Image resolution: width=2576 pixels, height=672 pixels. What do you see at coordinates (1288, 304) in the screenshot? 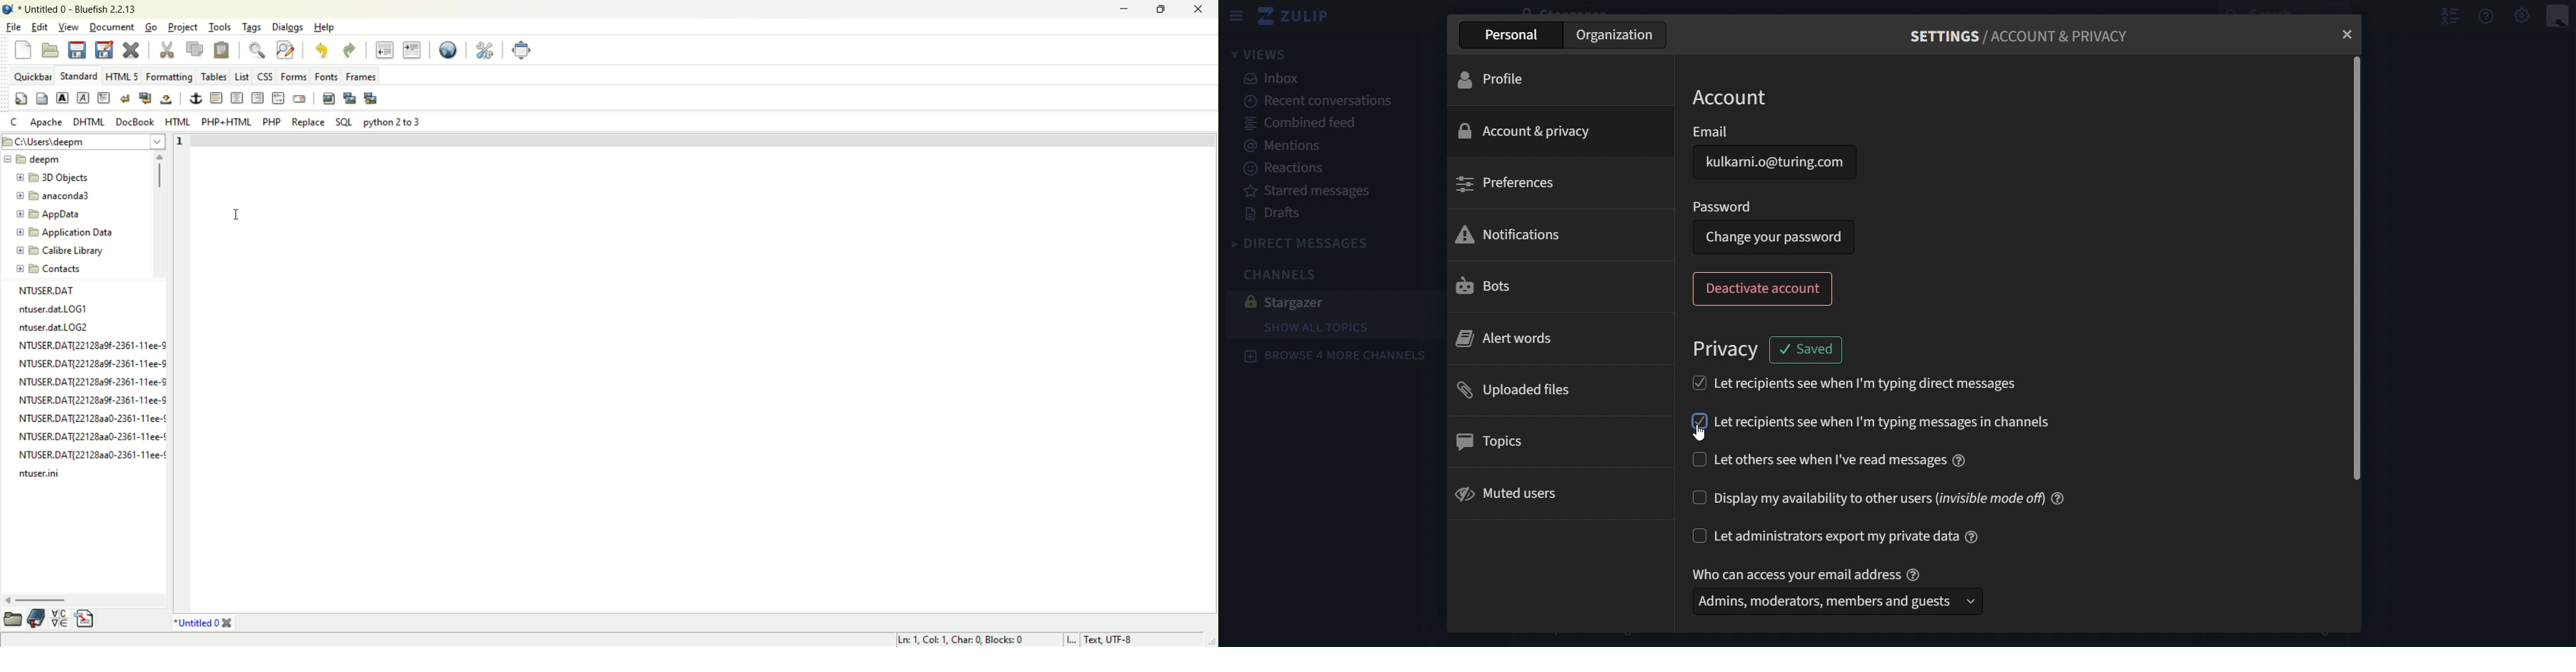
I see `stargazer` at bounding box center [1288, 304].